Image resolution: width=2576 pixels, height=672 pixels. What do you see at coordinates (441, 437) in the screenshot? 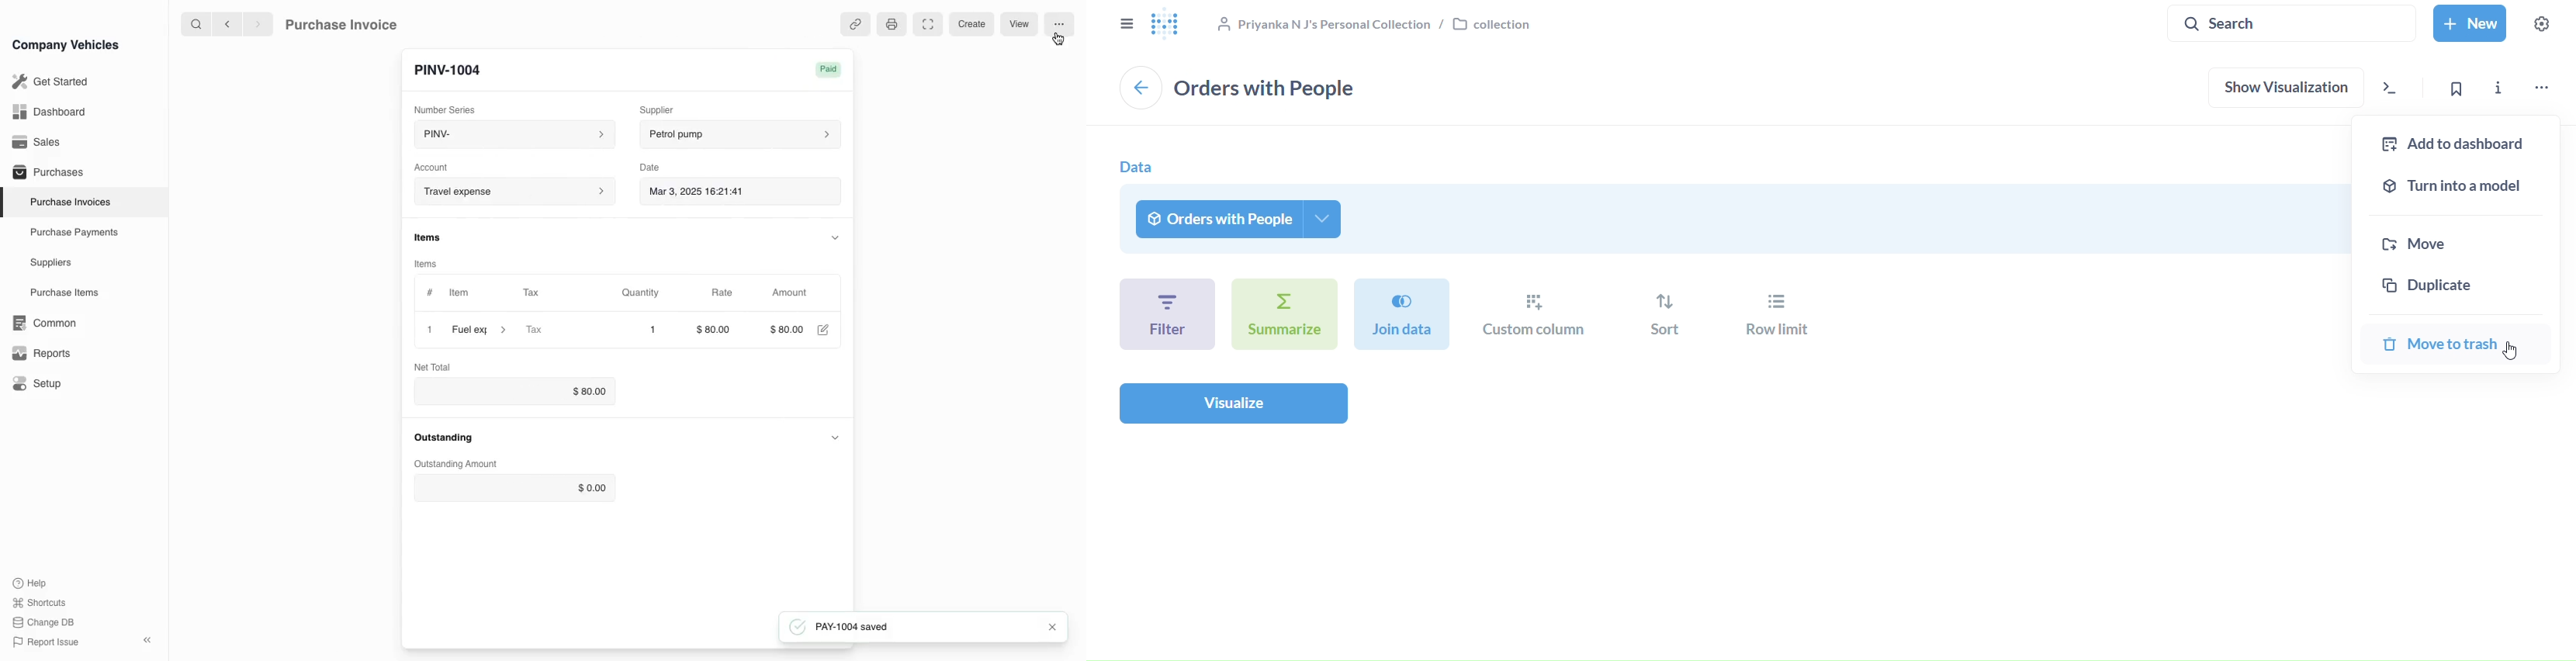
I see `Outstanding` at bounding box center [441, 437].